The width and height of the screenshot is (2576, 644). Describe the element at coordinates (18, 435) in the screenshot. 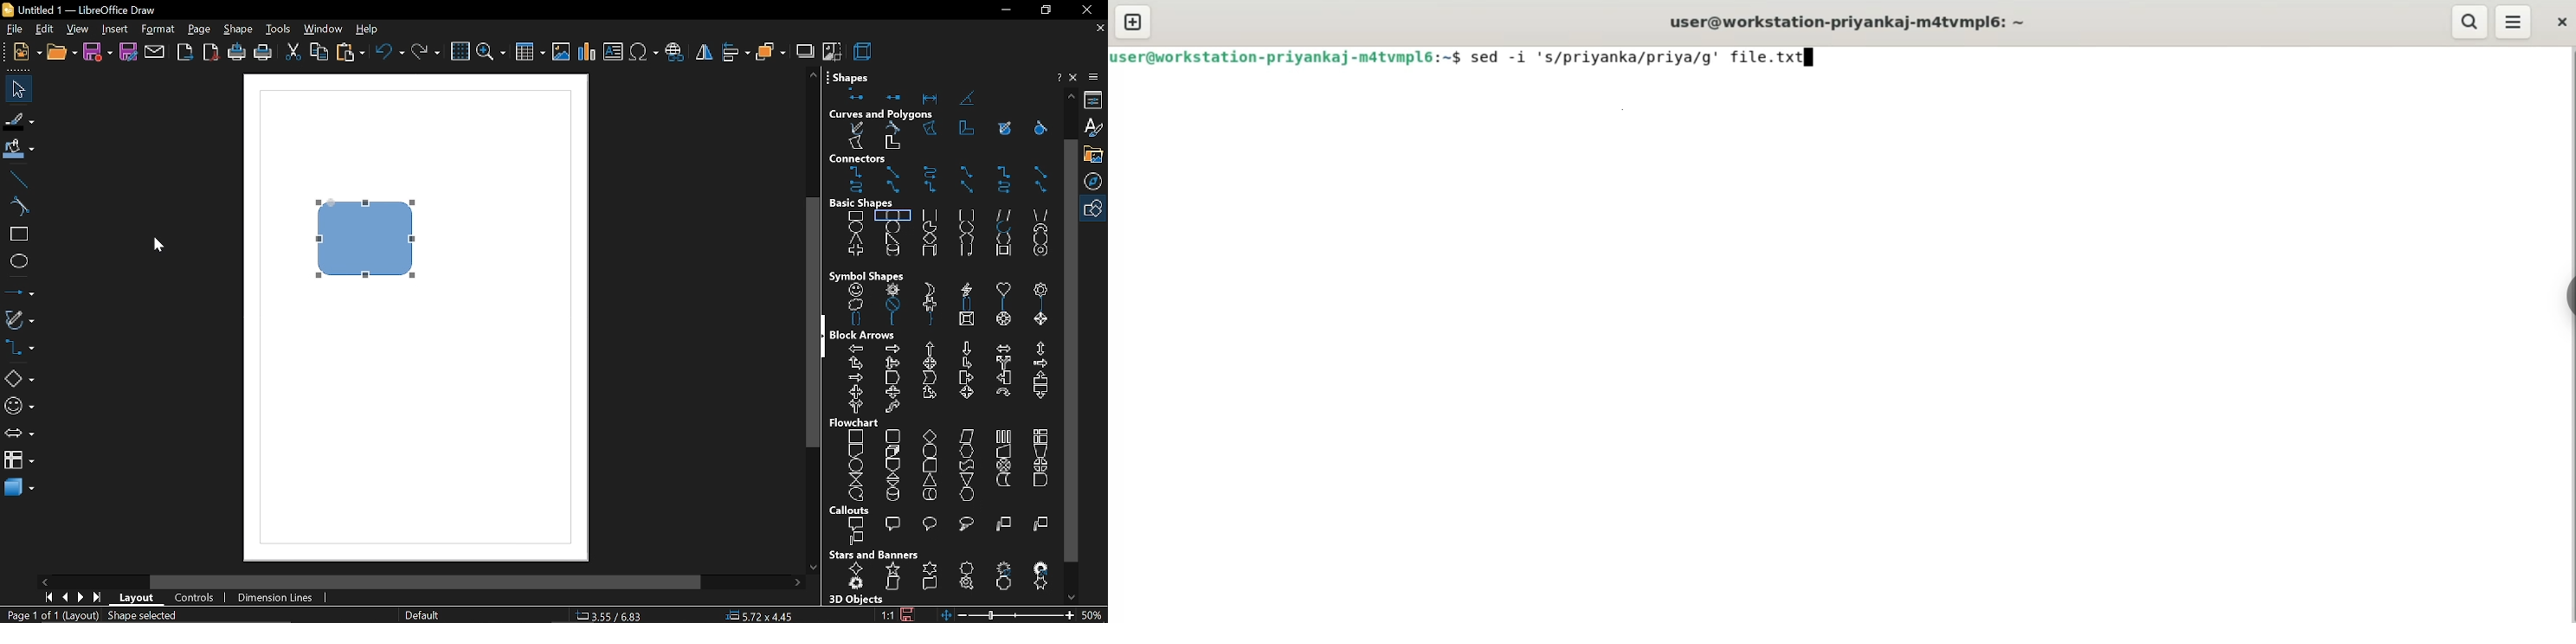

I see `arrows` at that location.